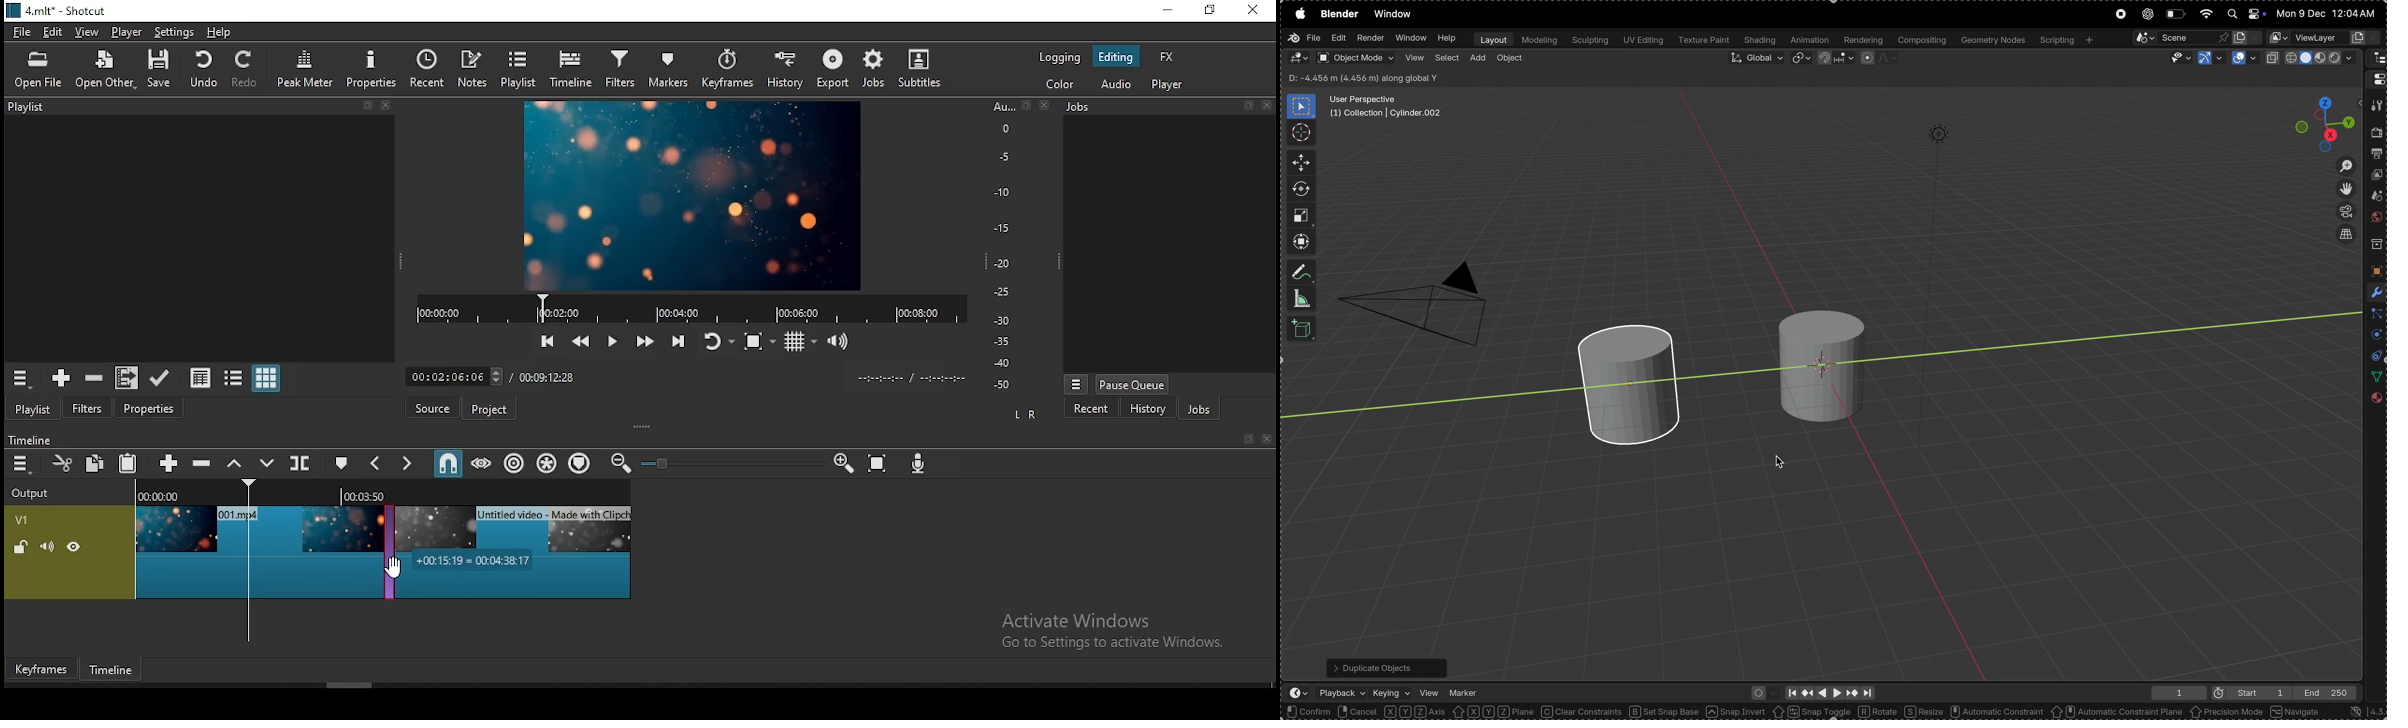 This screenshot has height=728, width=2408. Describe the element at coordinates (123, 378) in the screenshot. I see `add files to playlist` at that location.